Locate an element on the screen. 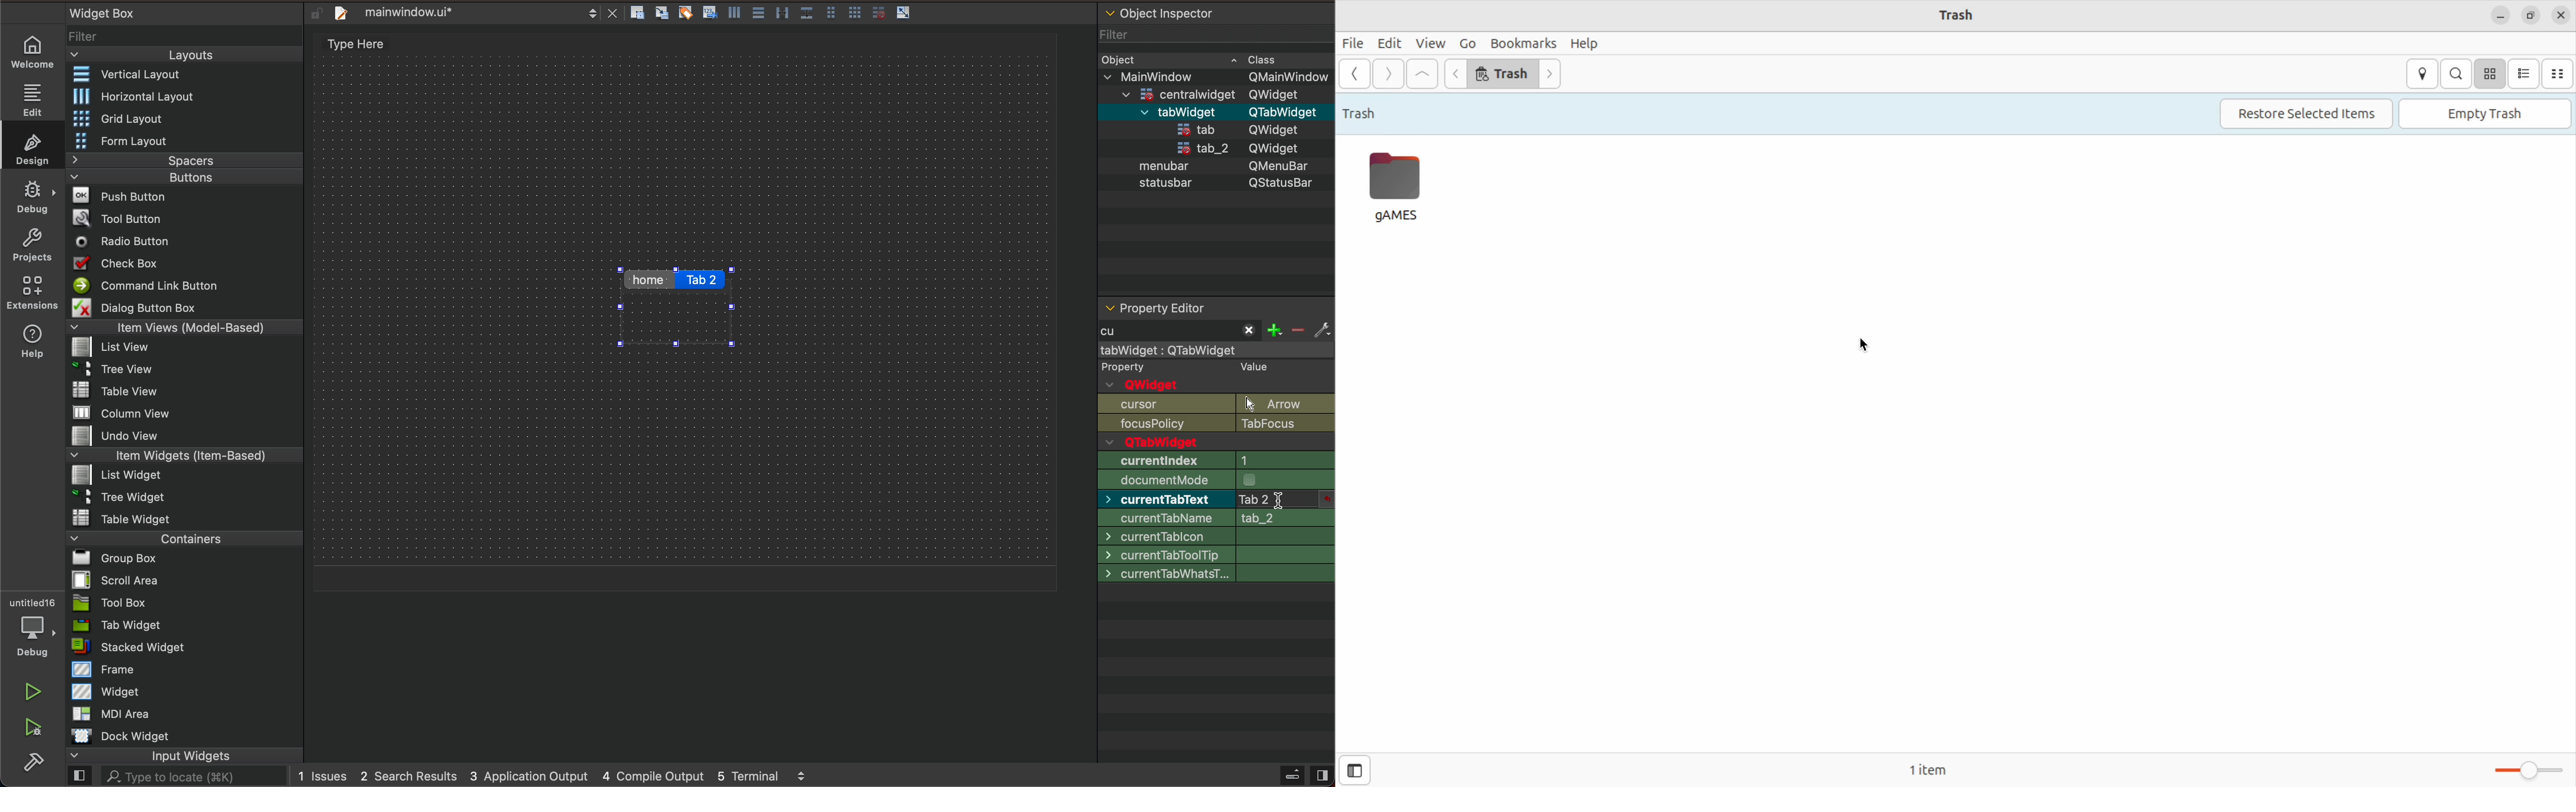 This screenshot has width=2576, height=812.  Form Layout is located at coordinates (123, 141).